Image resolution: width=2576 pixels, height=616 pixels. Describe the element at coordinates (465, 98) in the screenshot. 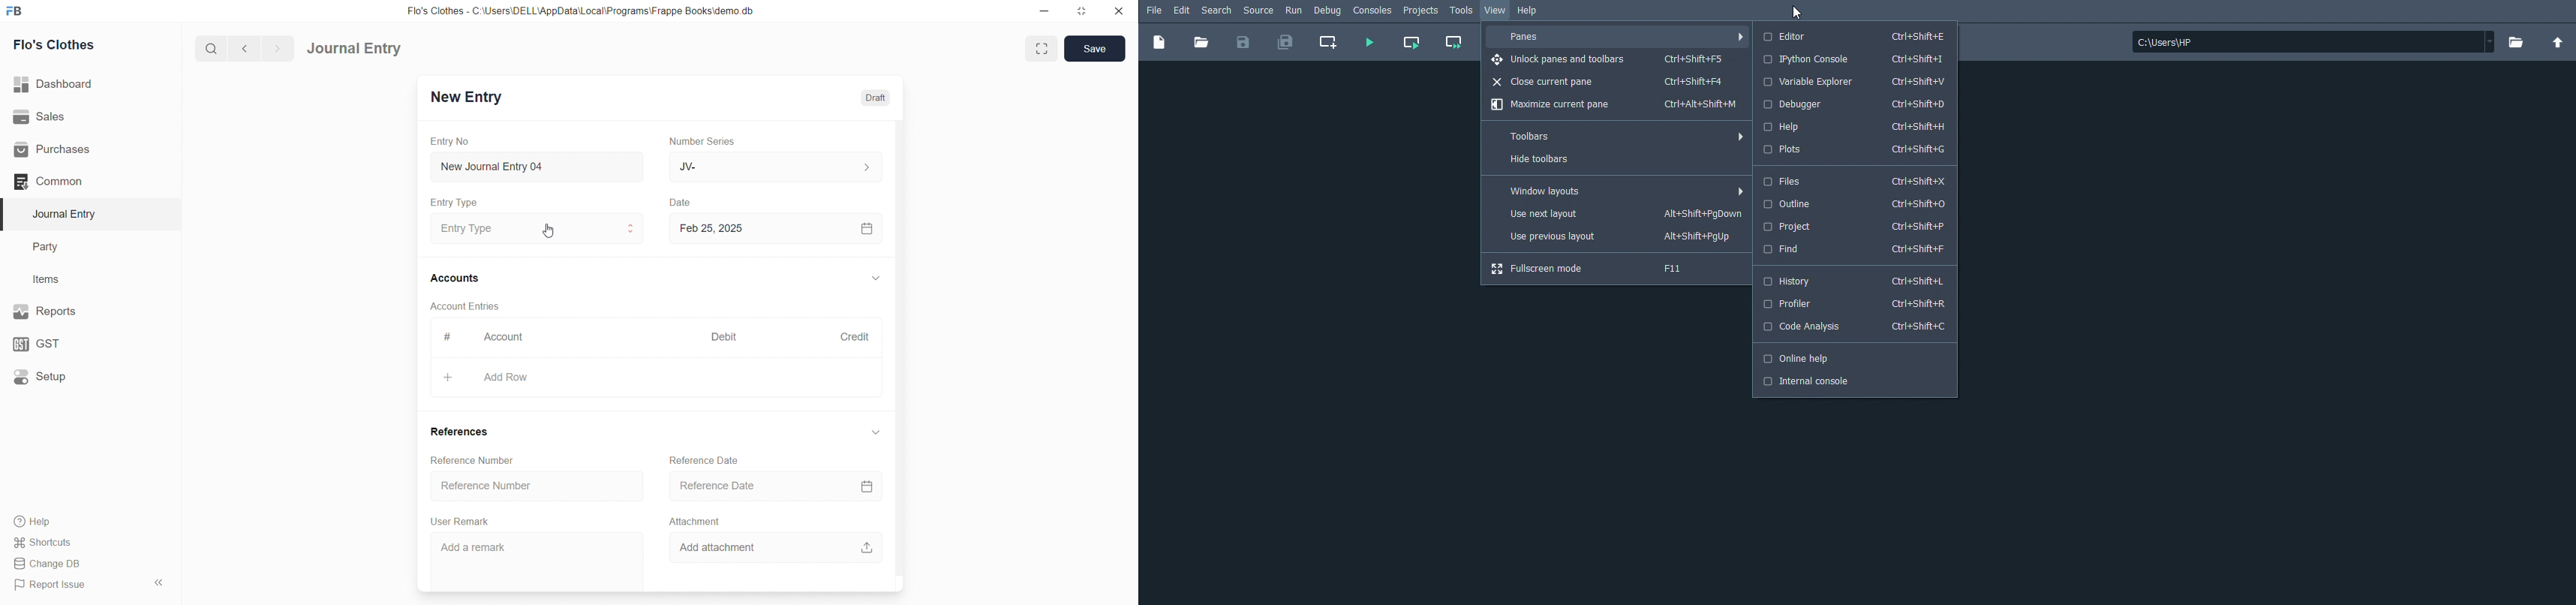

I see `New Entry` at that location.